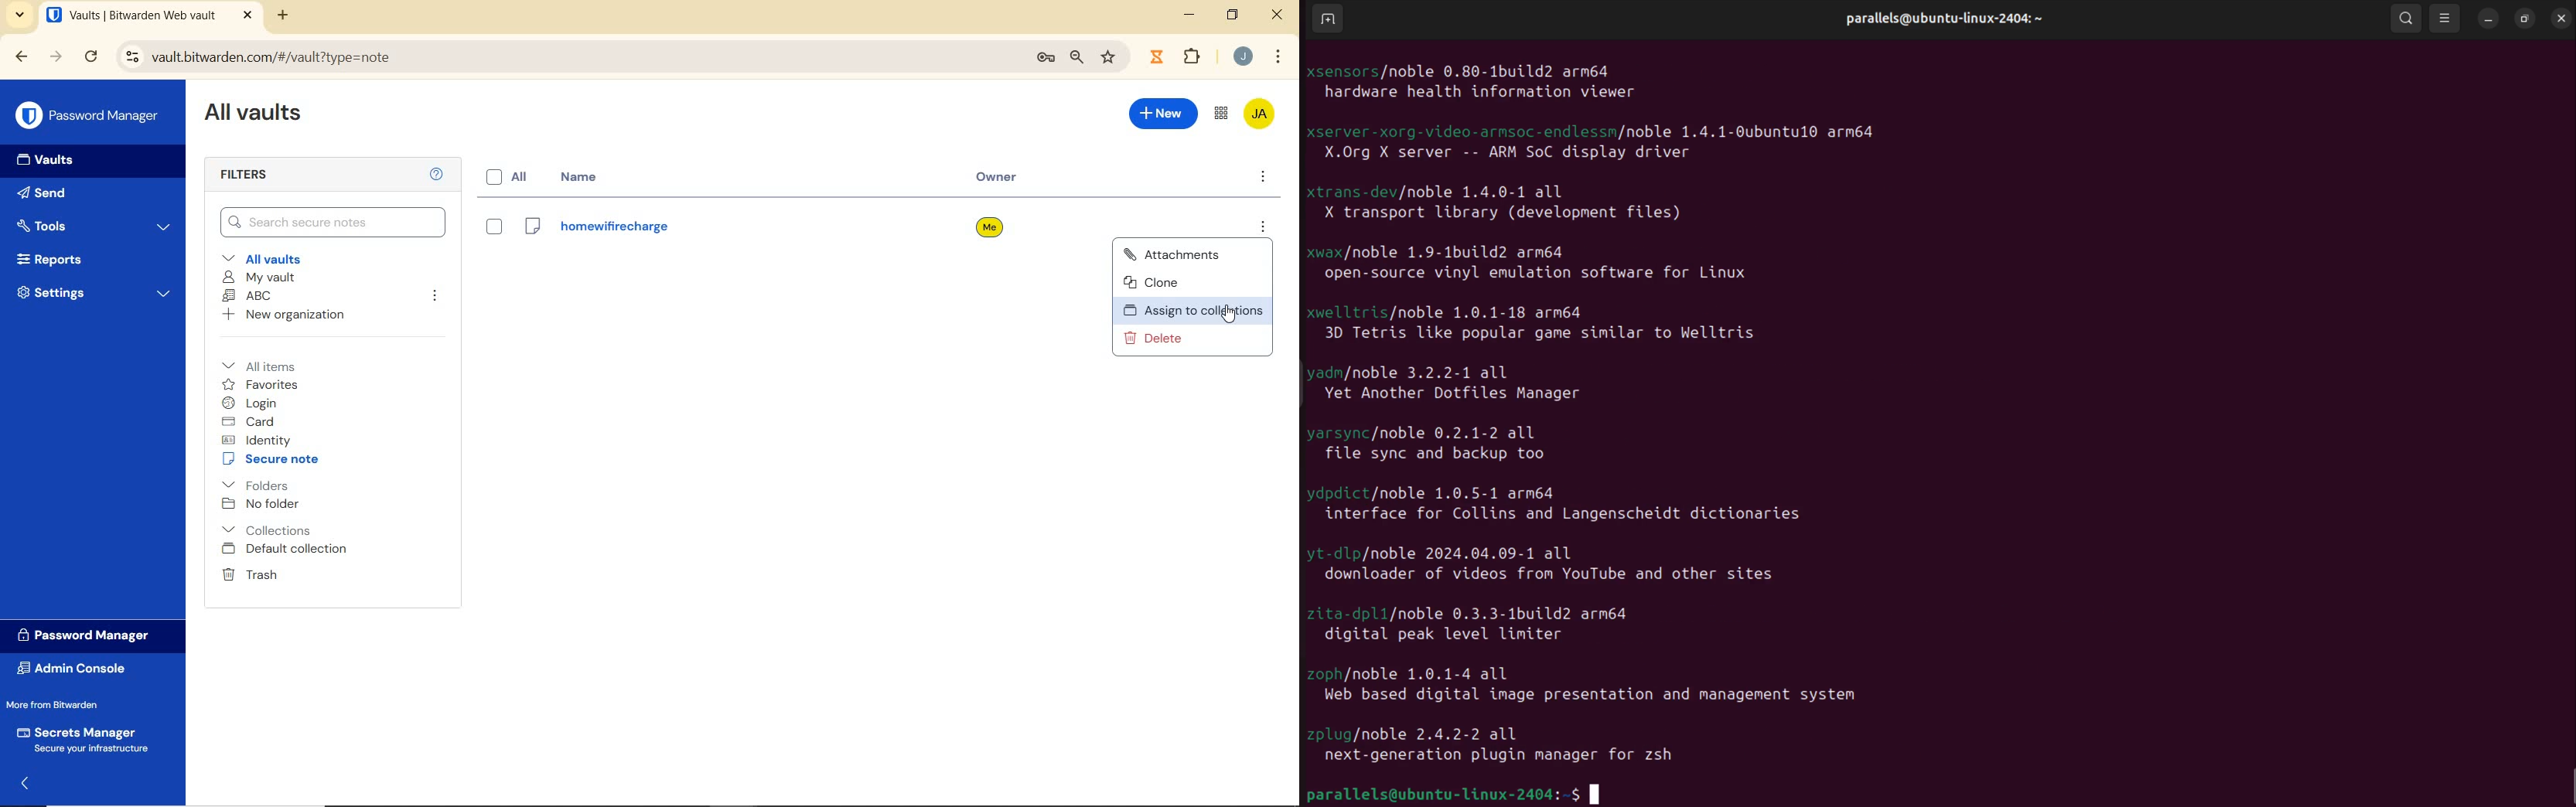 The image size is (2576, 812). I want to click on favorites, so click(261, 385).